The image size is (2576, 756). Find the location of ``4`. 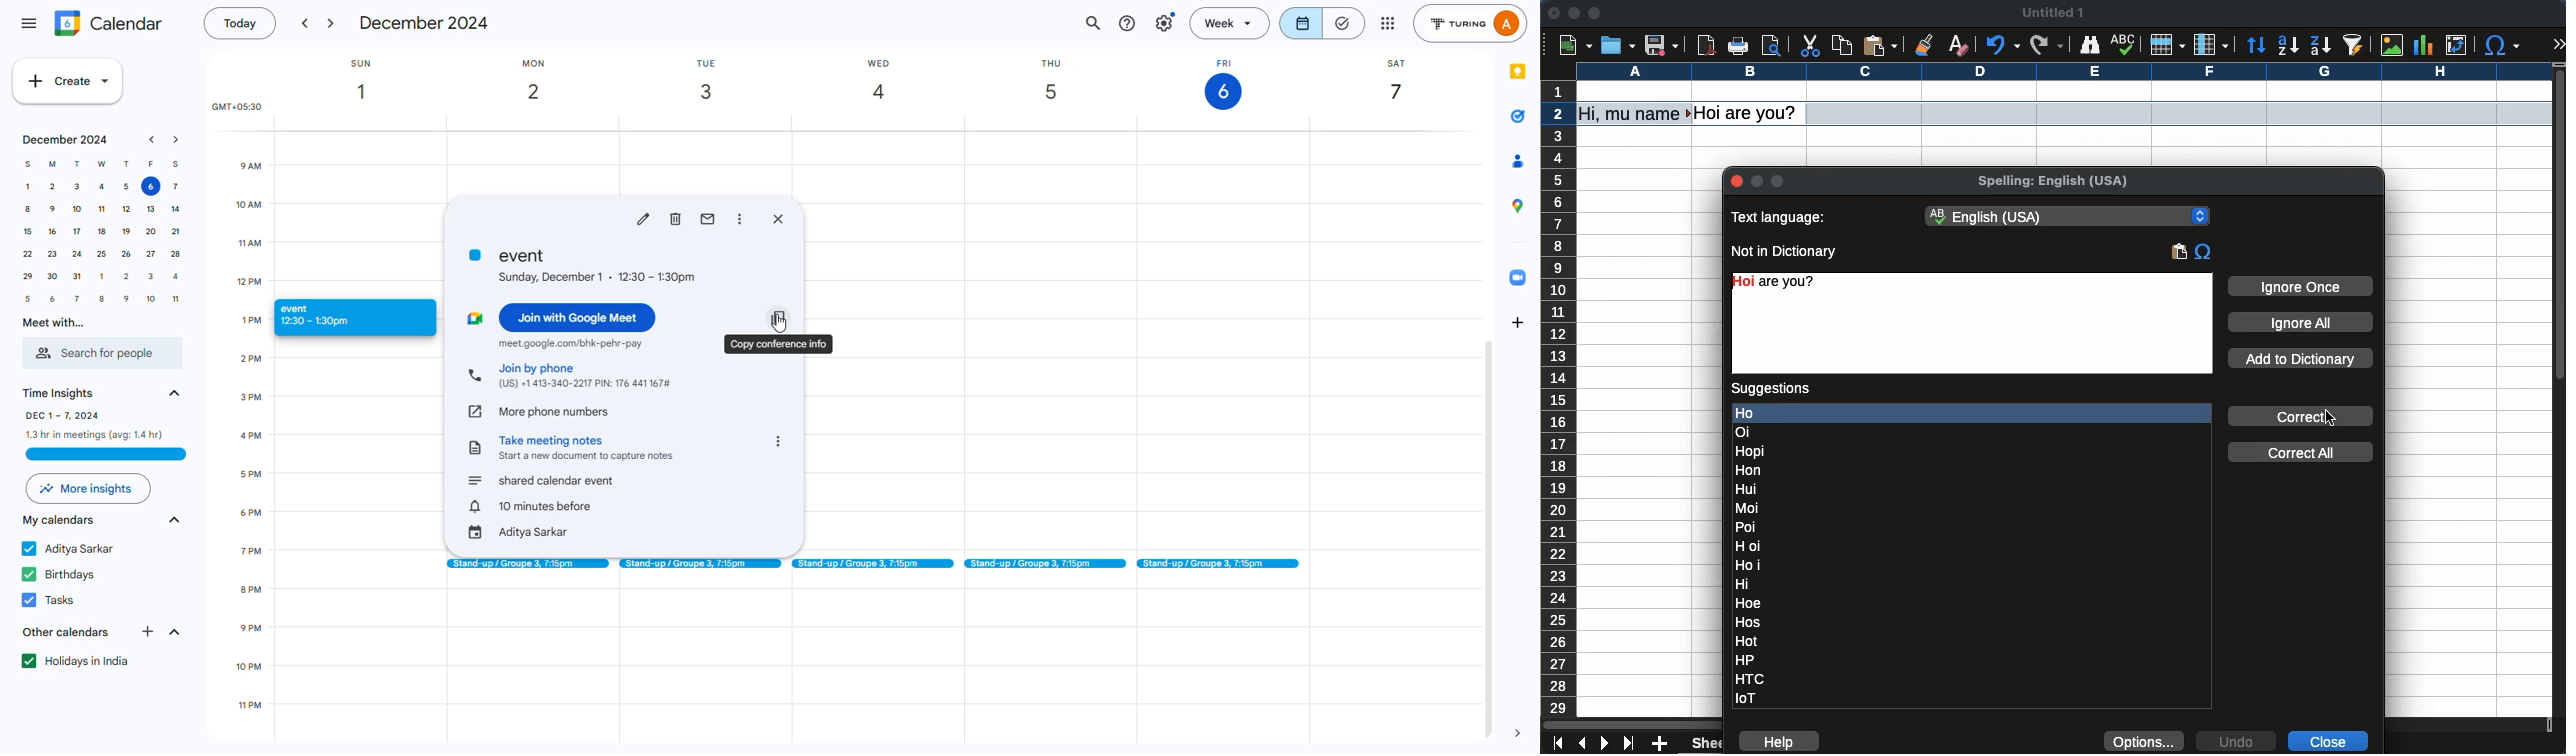

`4 is located at coordinates (175, 209).